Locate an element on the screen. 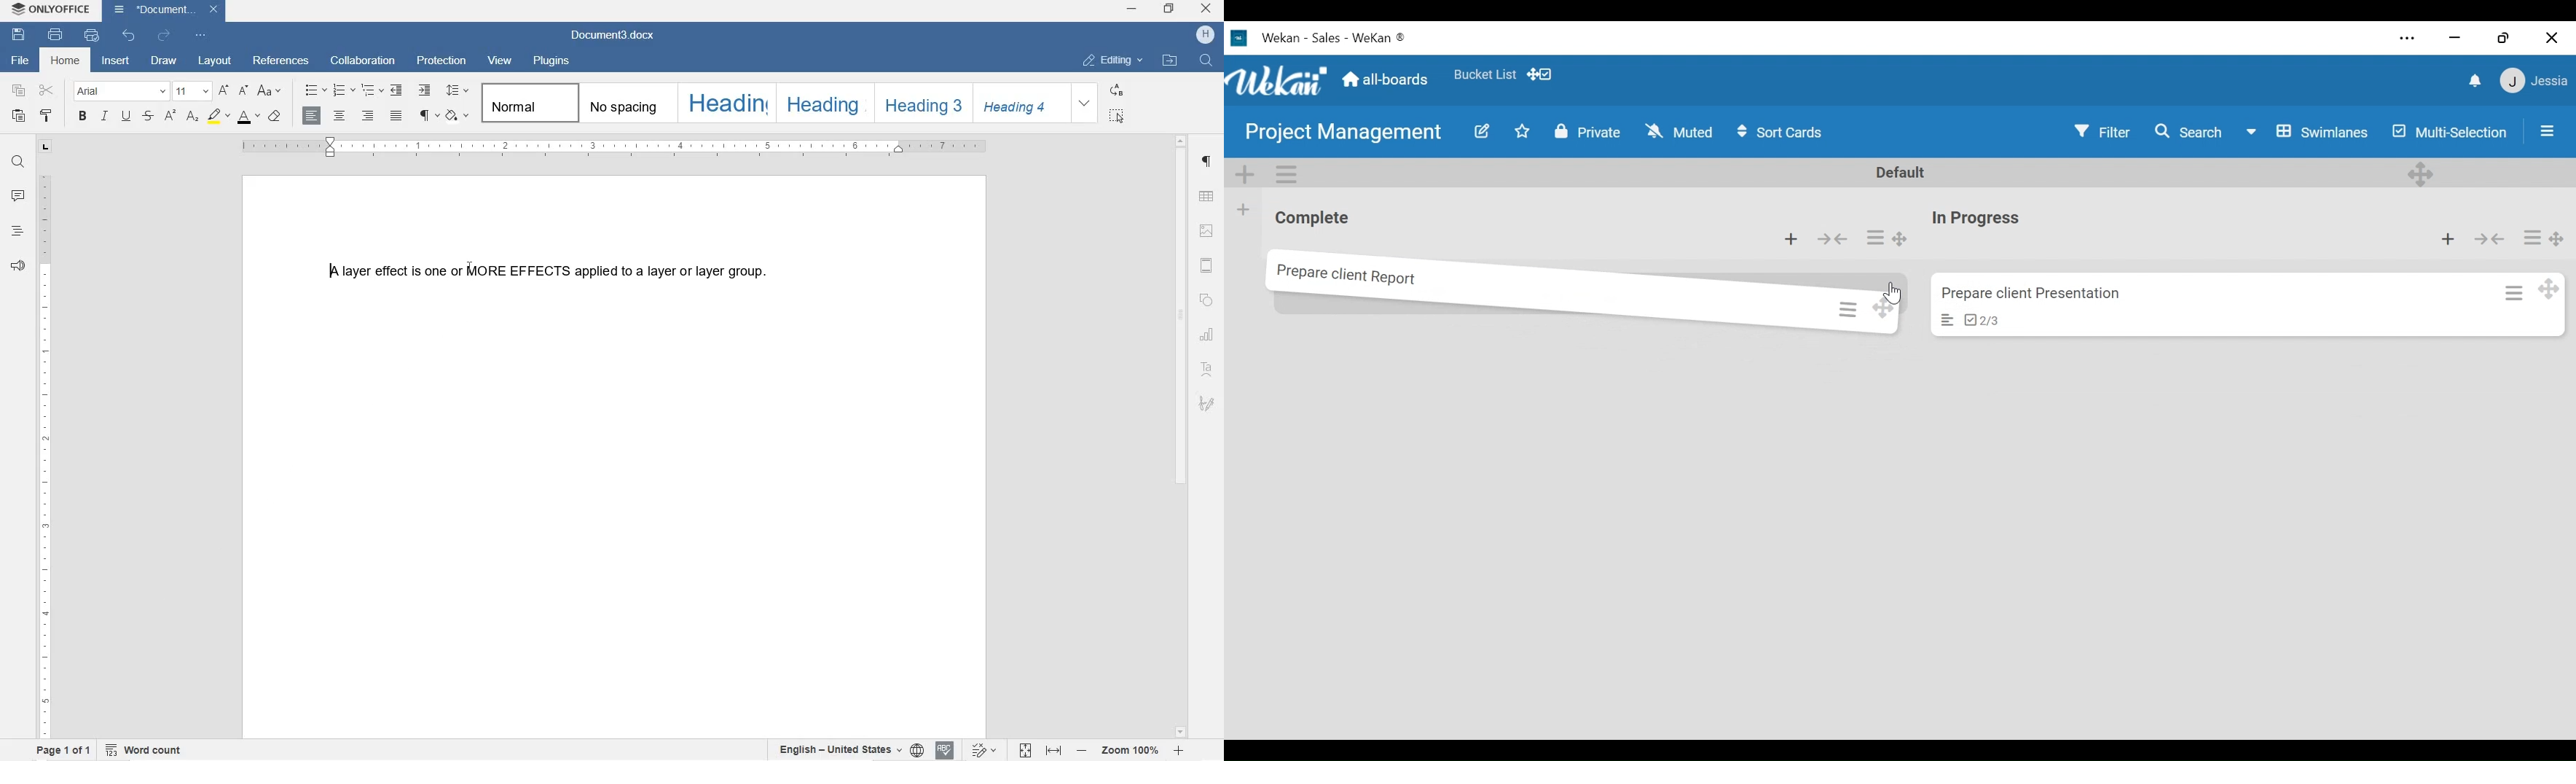 The width and height of the screenshot is (2576, 784). Desktop drag handles is located at coordinates (1901, 240).